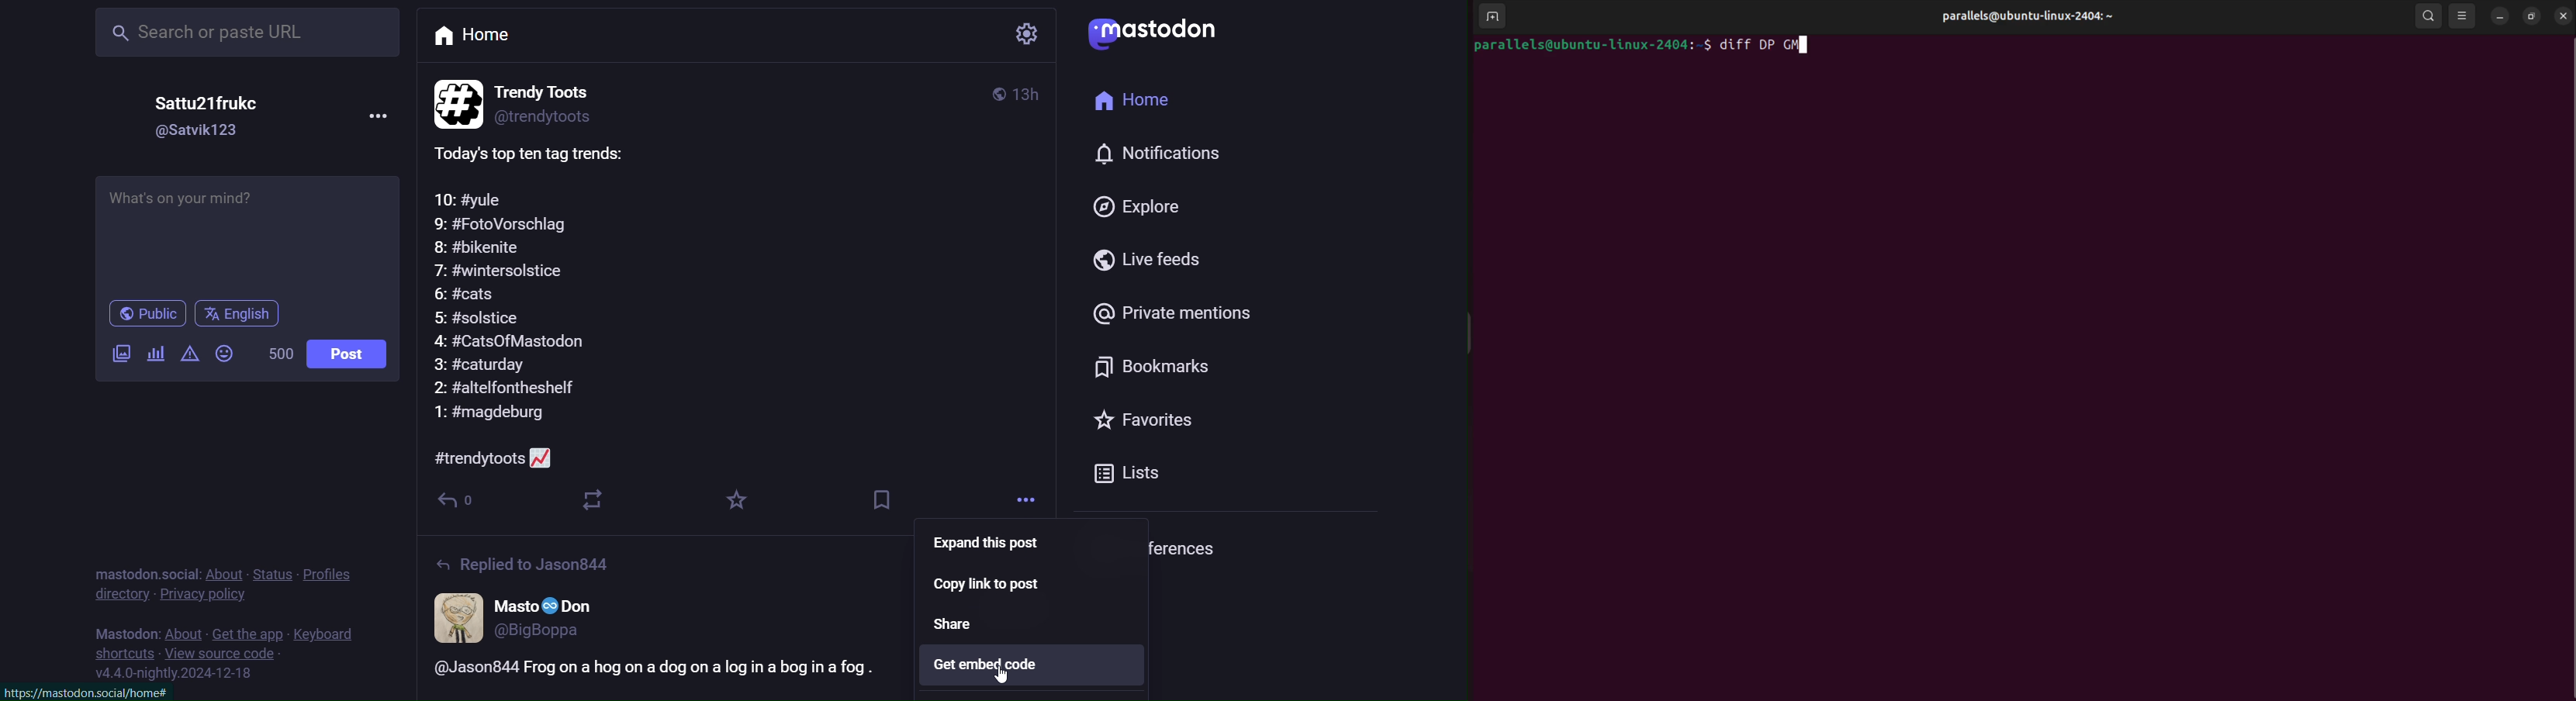 The image size is (2576, 728). I want to click on post, so click(349, 356).